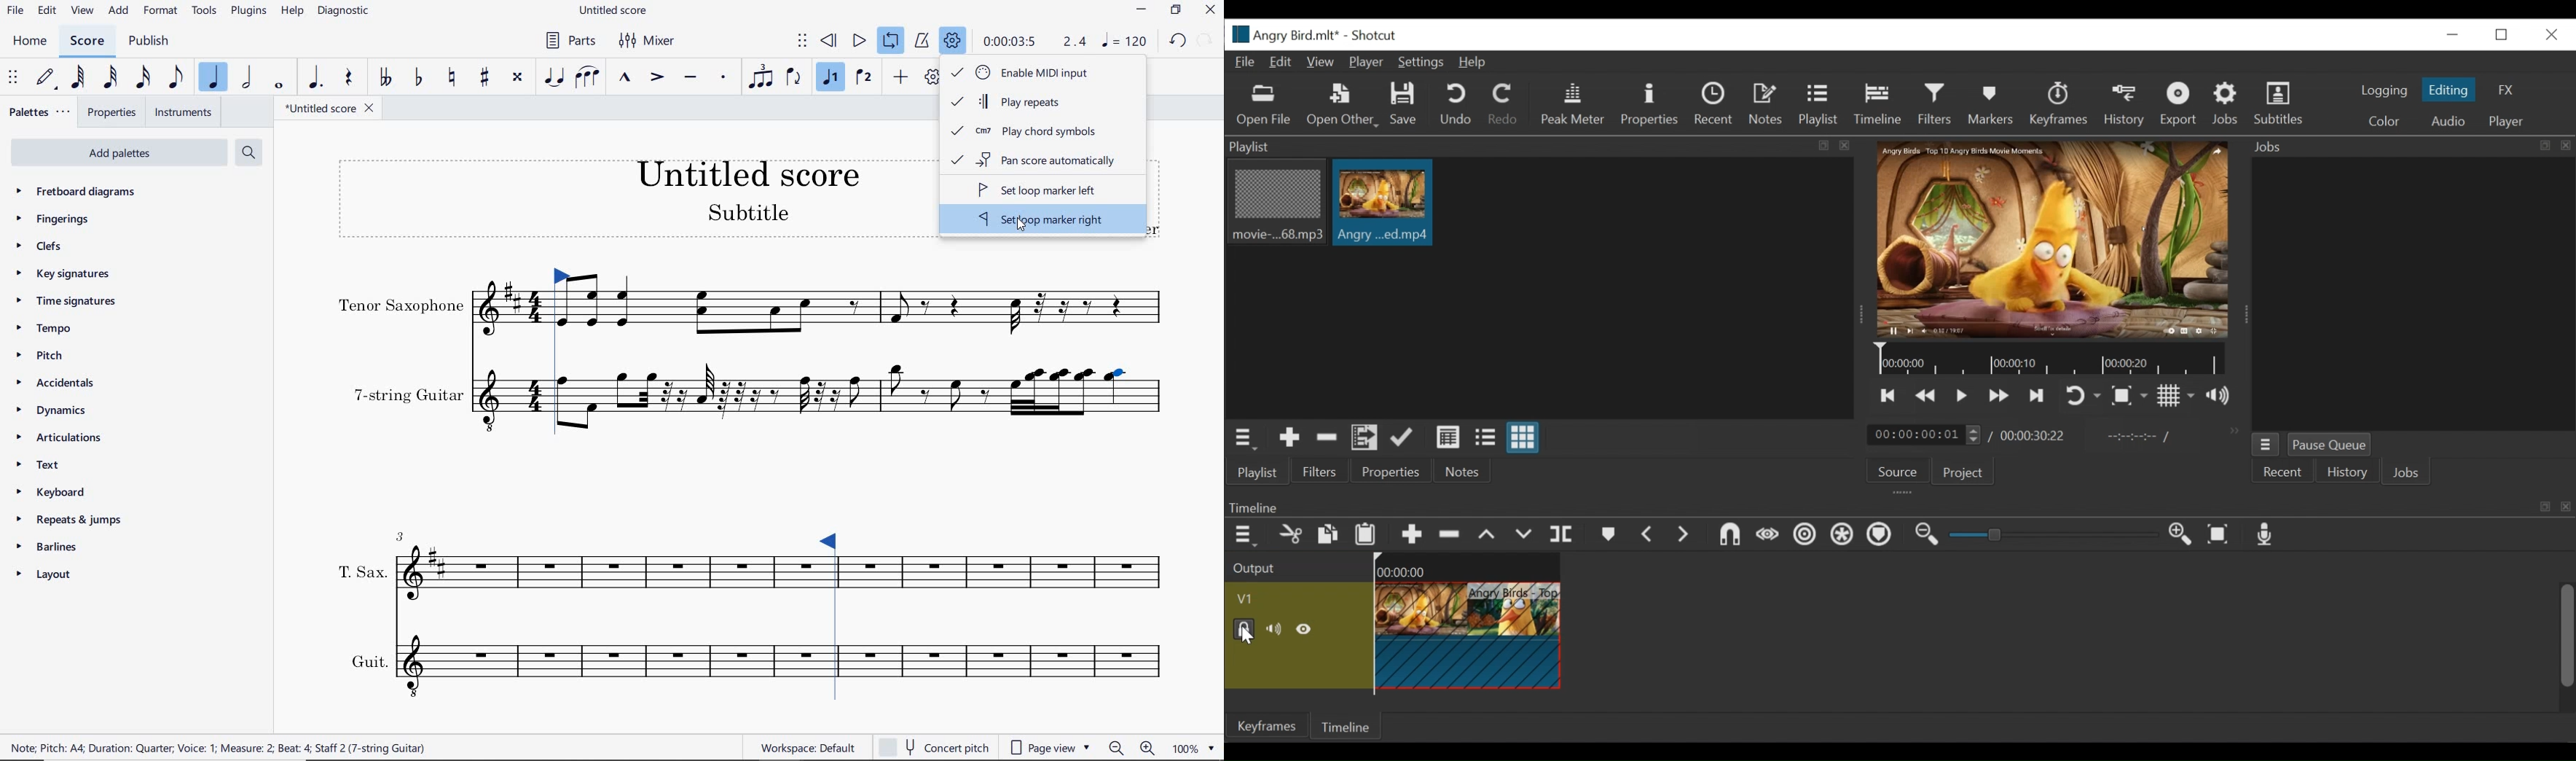  Describe the element at coordinates (2037, 396) in the screenshot. I see `Skip to the next point` at that location.